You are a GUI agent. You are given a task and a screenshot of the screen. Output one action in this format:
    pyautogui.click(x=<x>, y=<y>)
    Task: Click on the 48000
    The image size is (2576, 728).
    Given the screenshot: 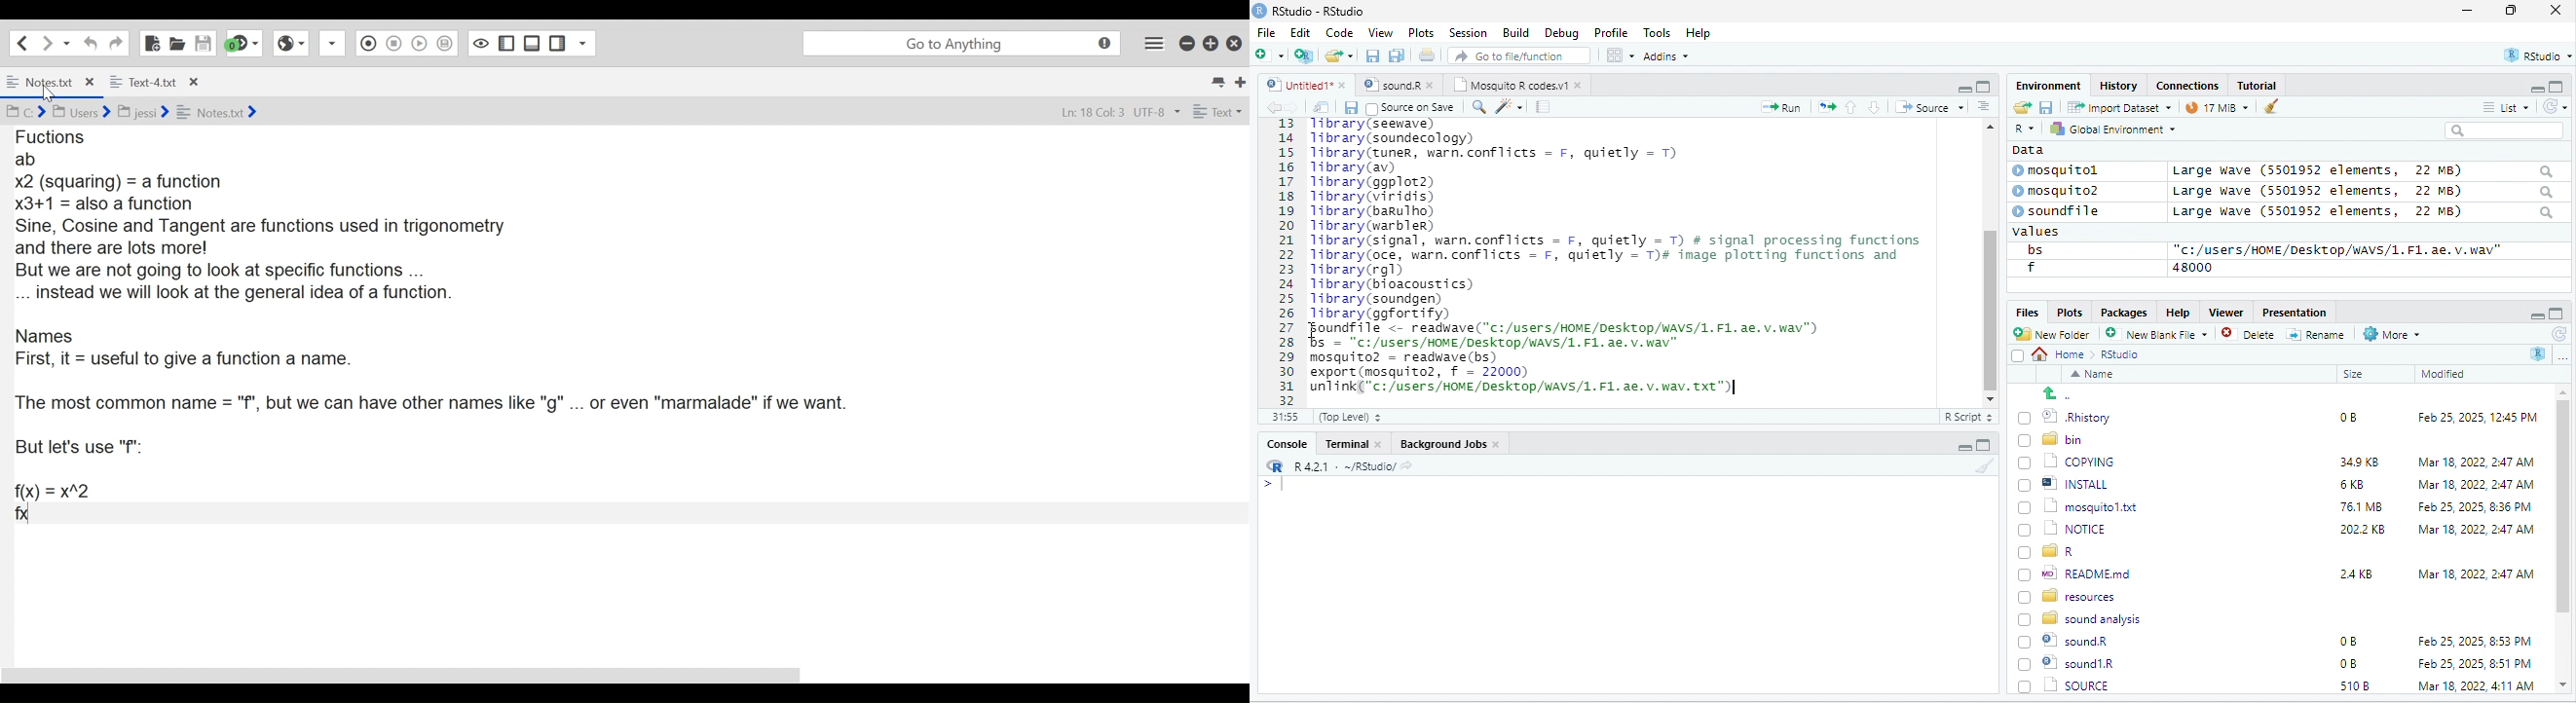 What is the action you would take?
    pyautogui.click(x=2193, y=267)
    